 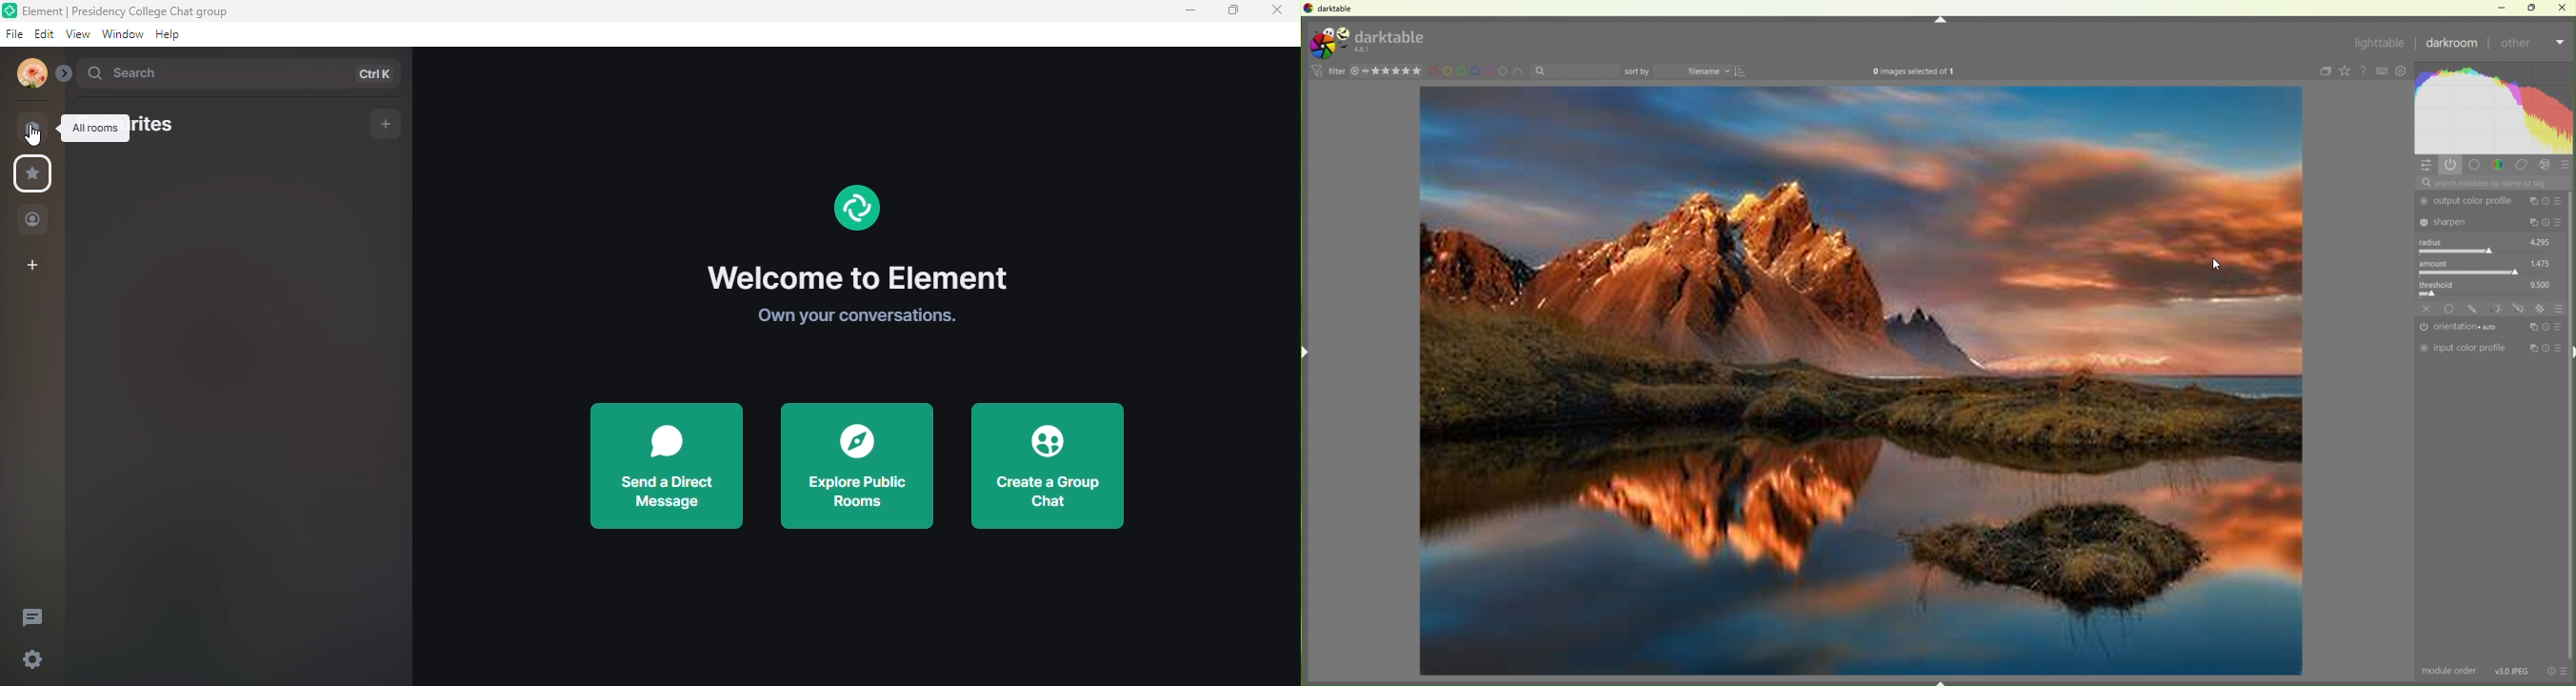 What do you see at coordinates (39, 615) in the screenshot?
I see `threads` at bounding box center [39, 615].